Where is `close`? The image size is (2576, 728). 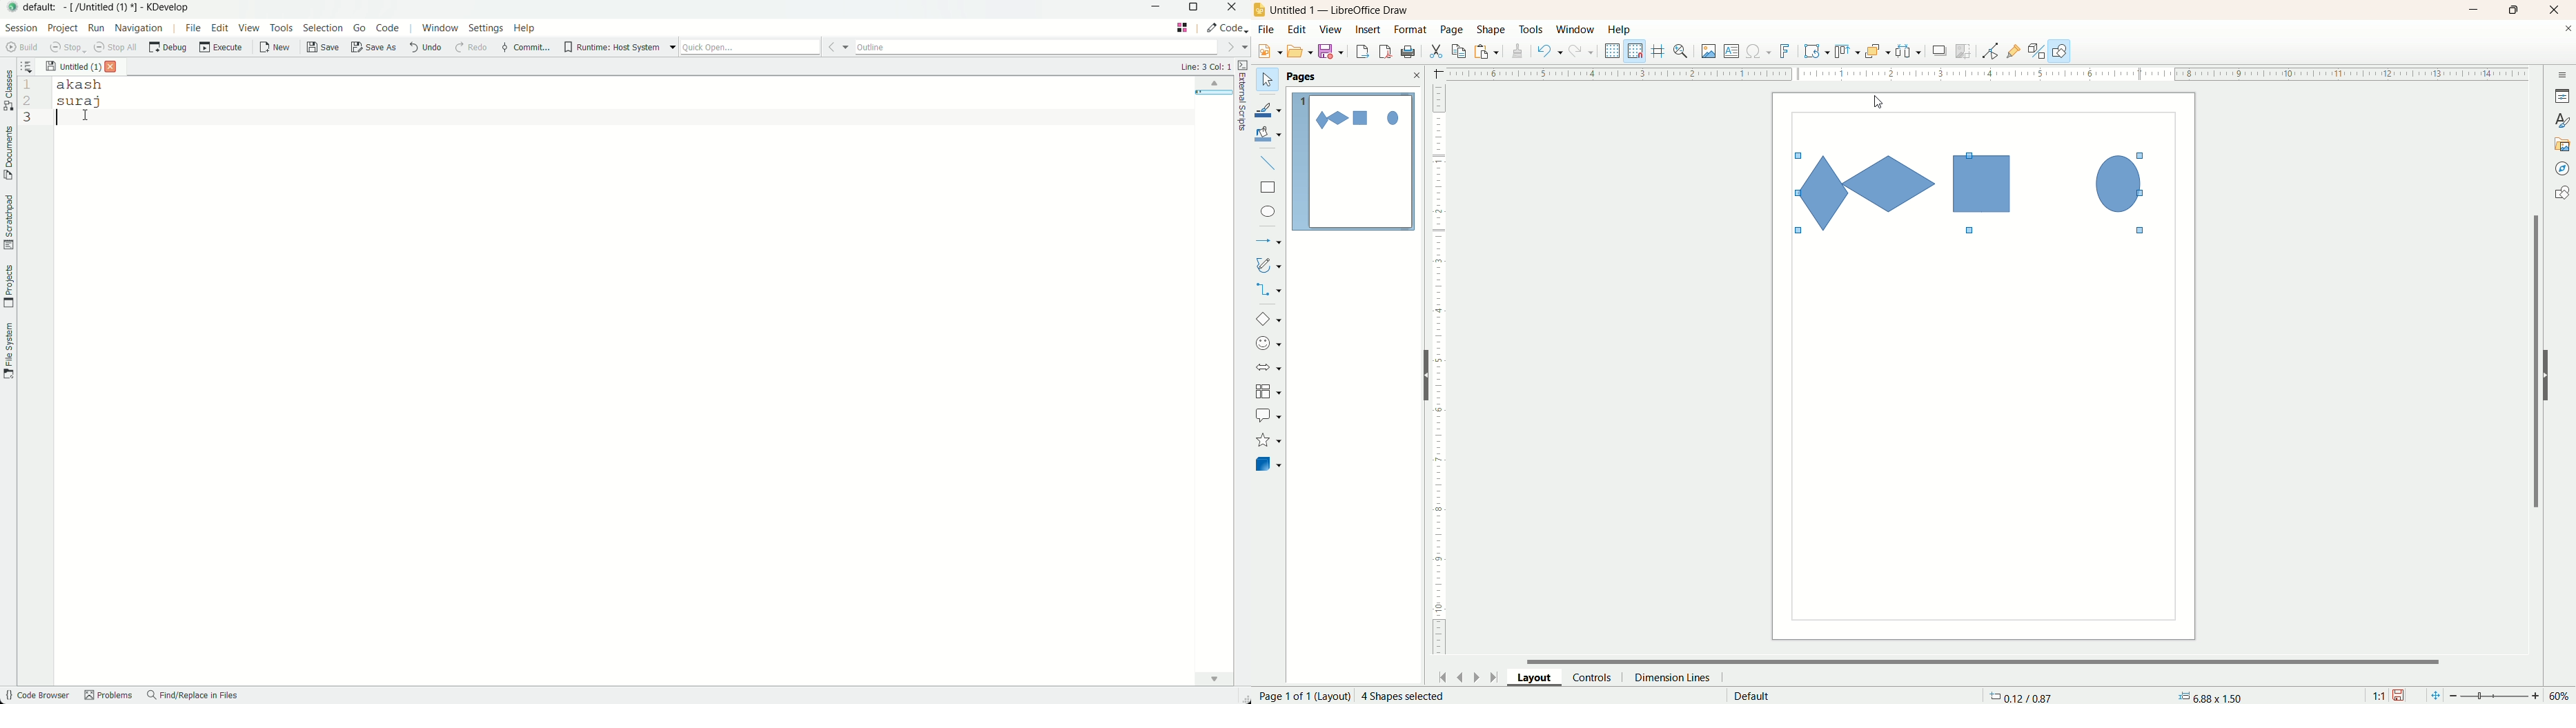 close is located at coordinates (1416, 75).